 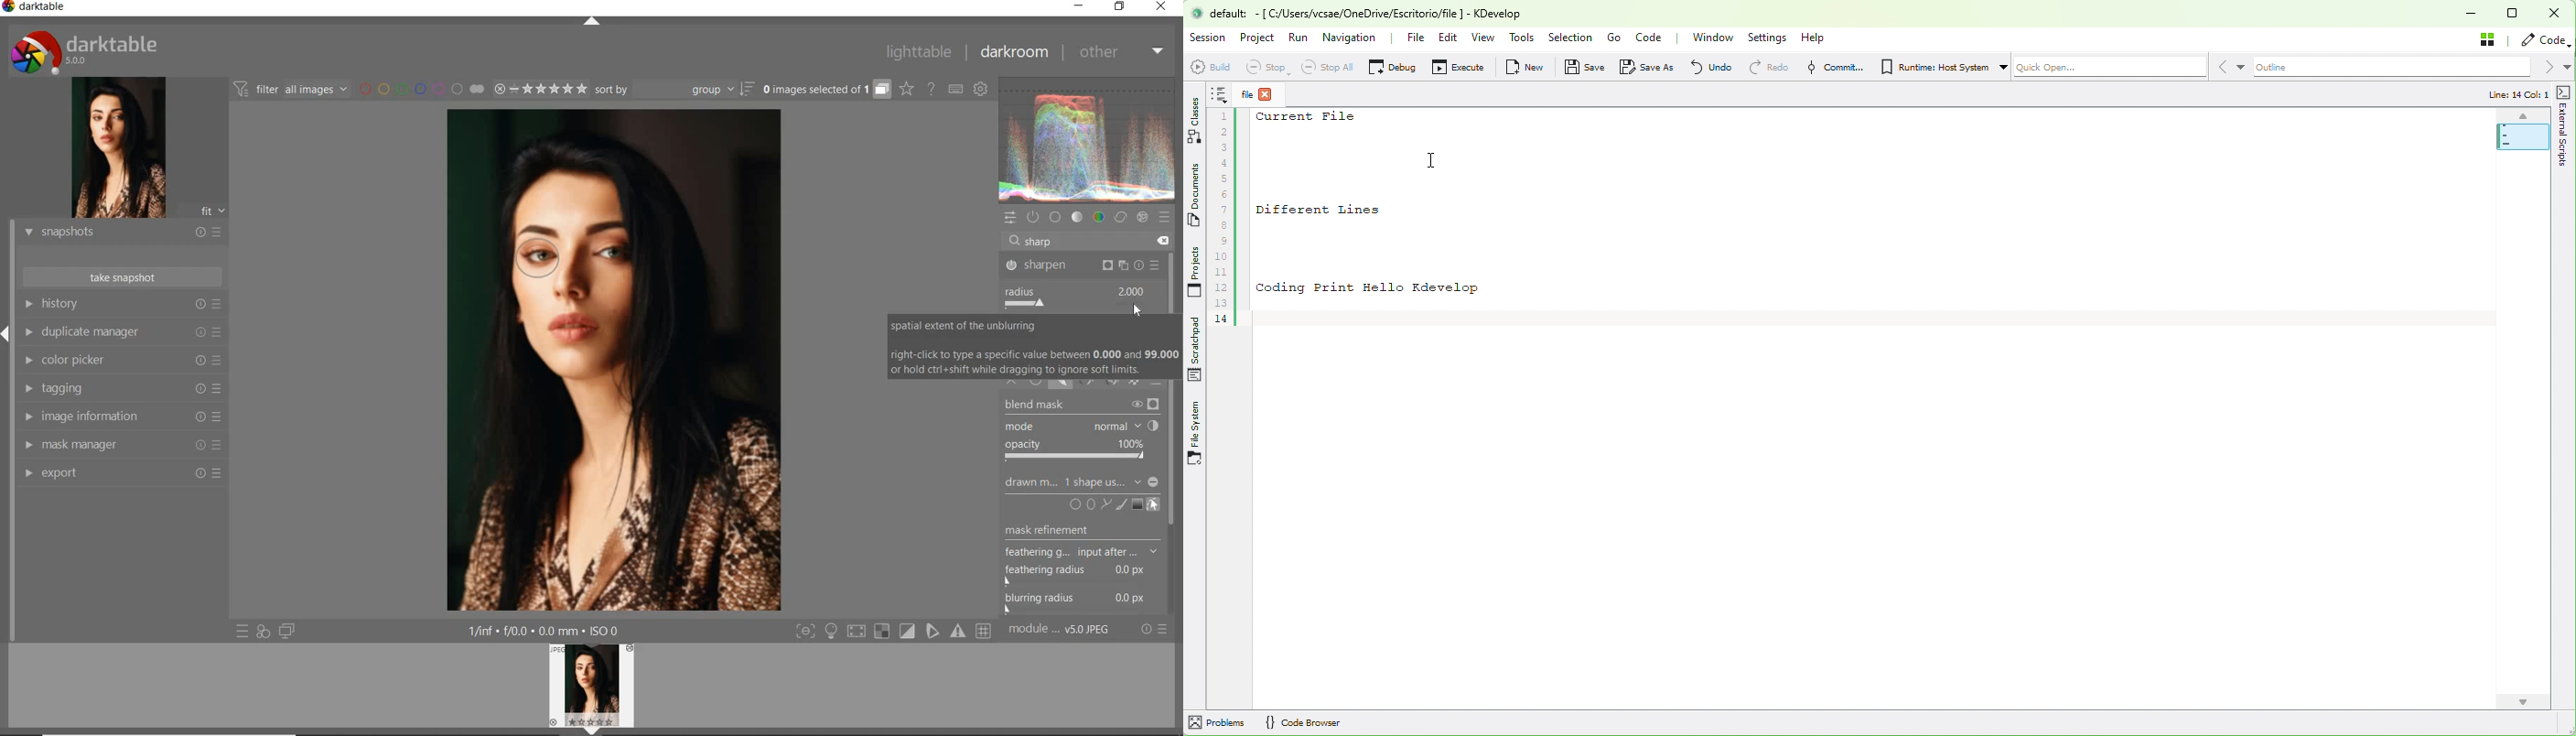 What do you see at coordinates (591, 685) in the screenshot?
I see `Preview Image` at bounding box center [591, 685].